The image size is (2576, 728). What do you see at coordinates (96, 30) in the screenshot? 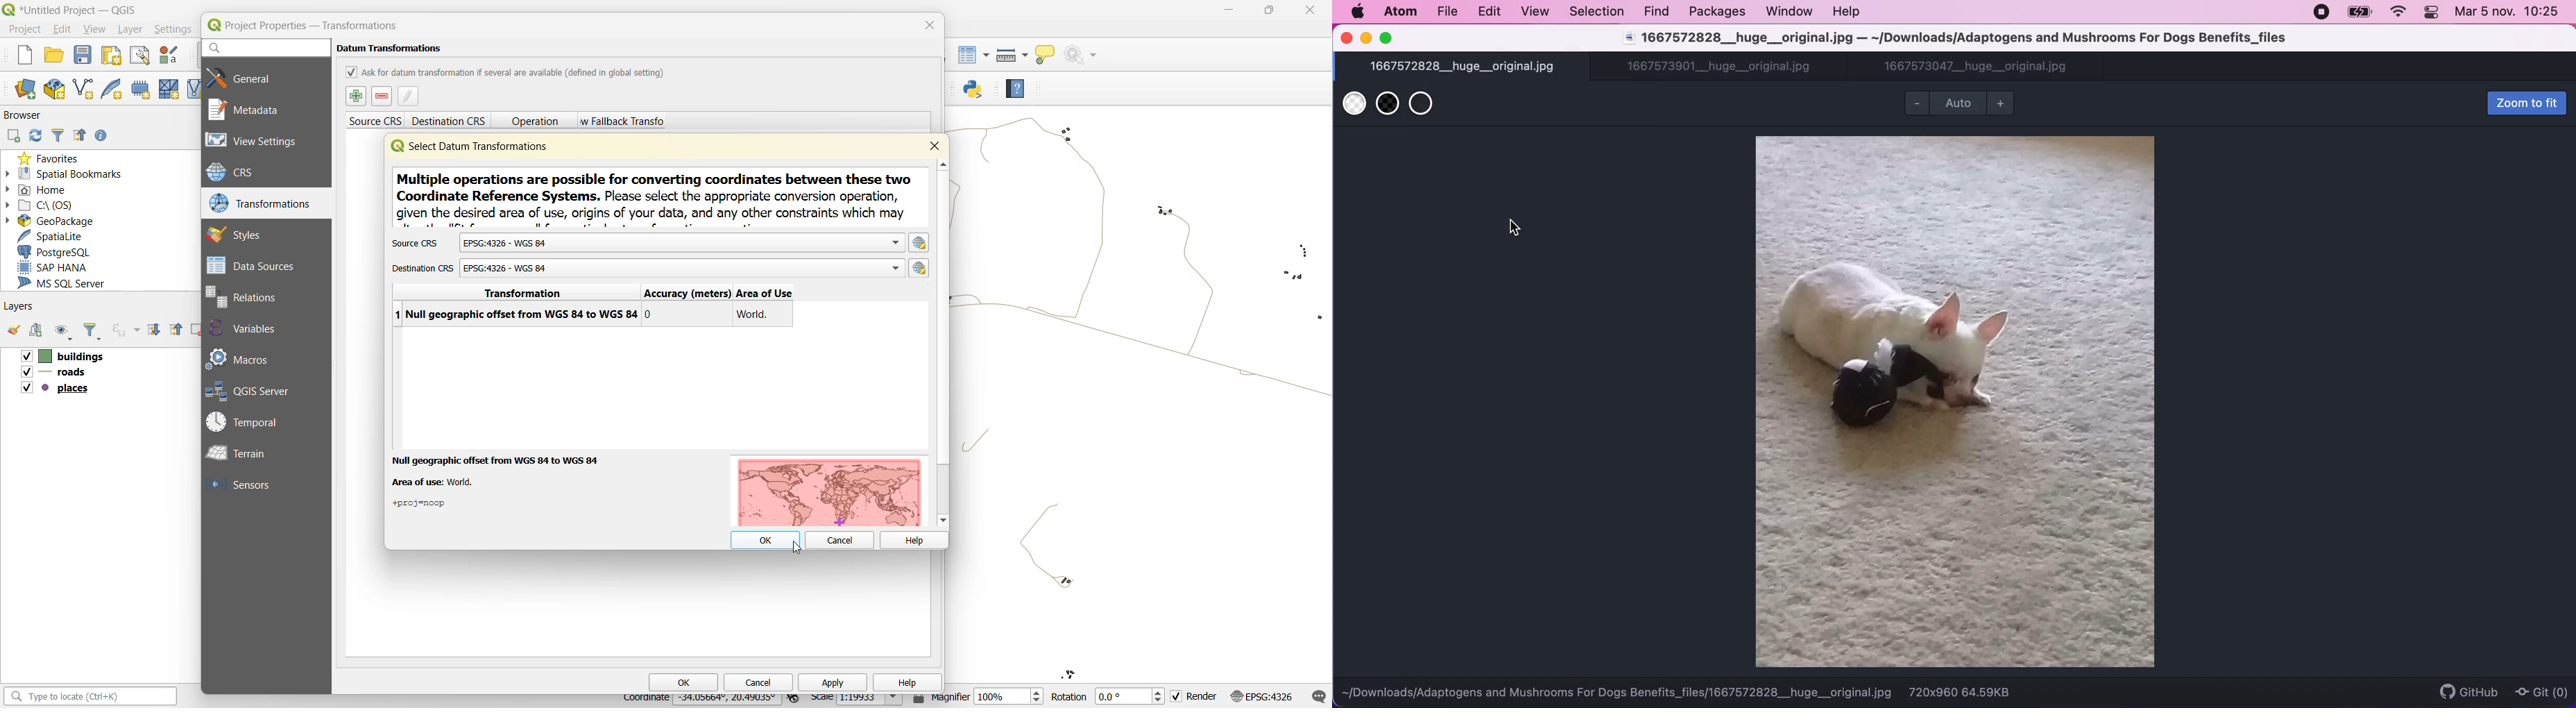
I see `view` at bounding box center [96, 30].